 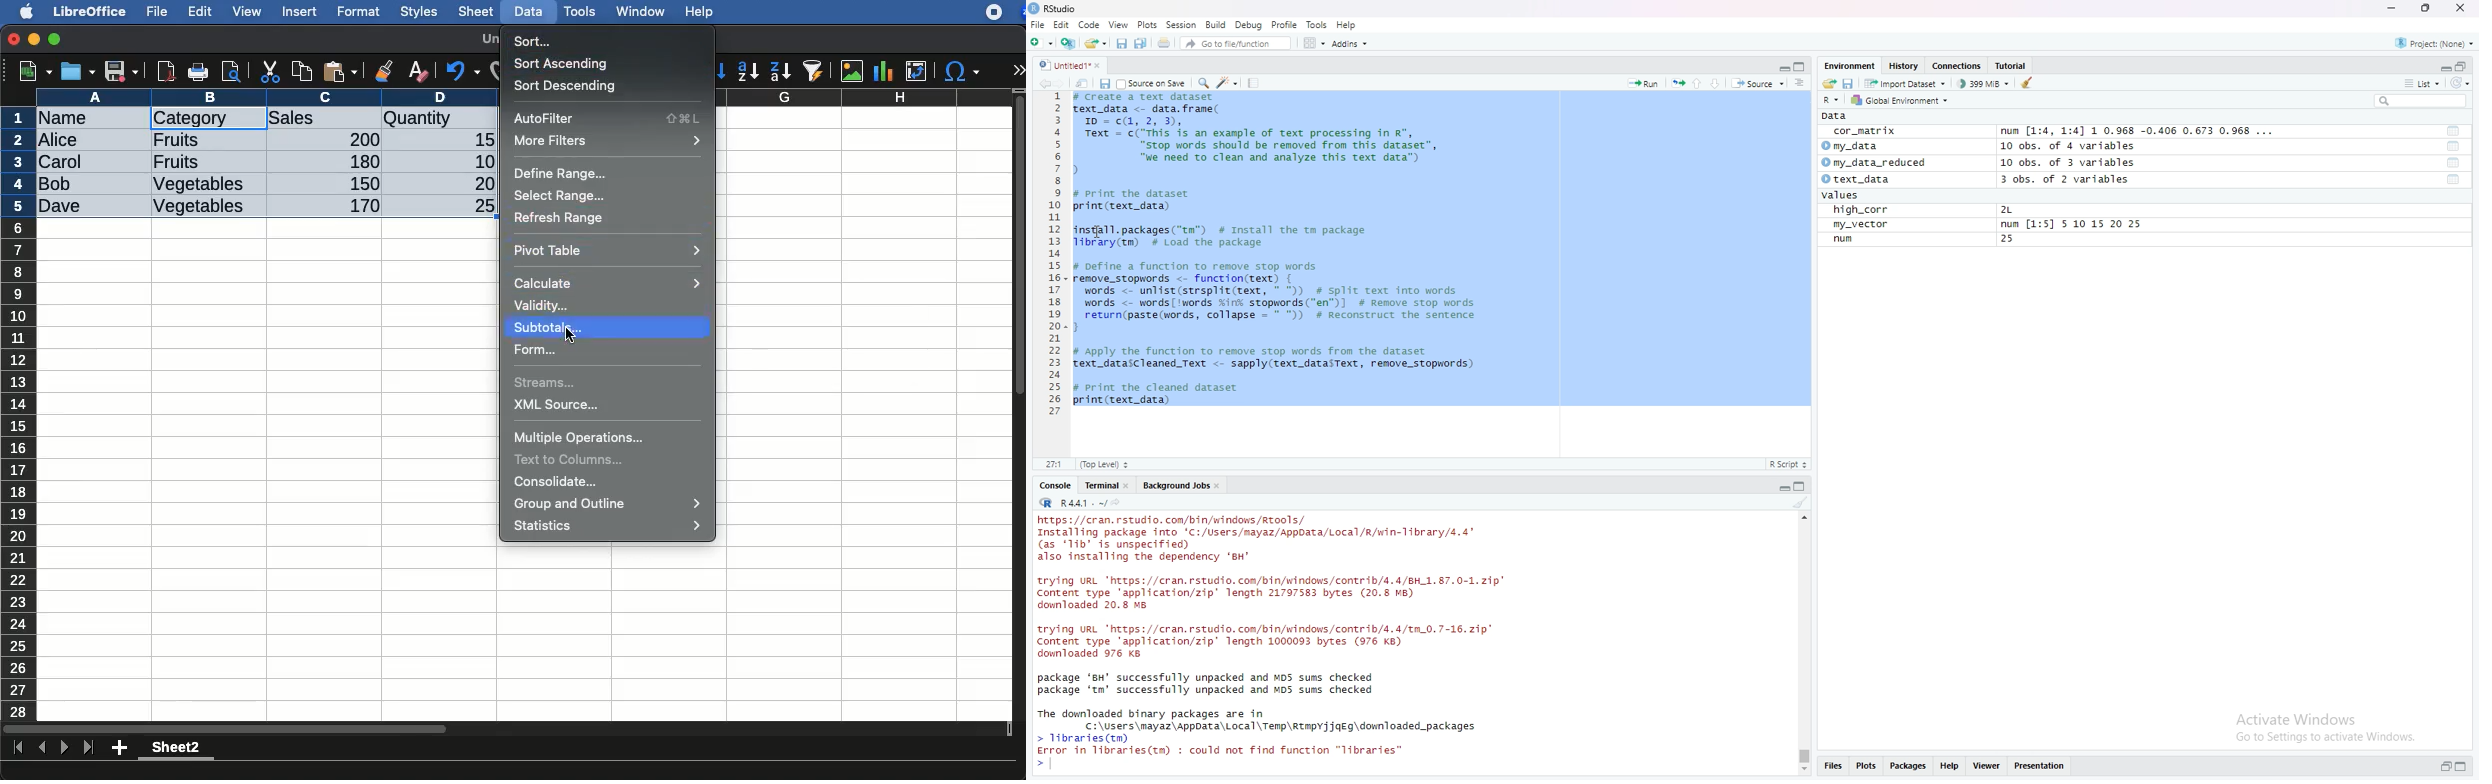 What do you see at coordinates (477, 204) in the screenshot?
I see `25` at bounding box center [477, 204].